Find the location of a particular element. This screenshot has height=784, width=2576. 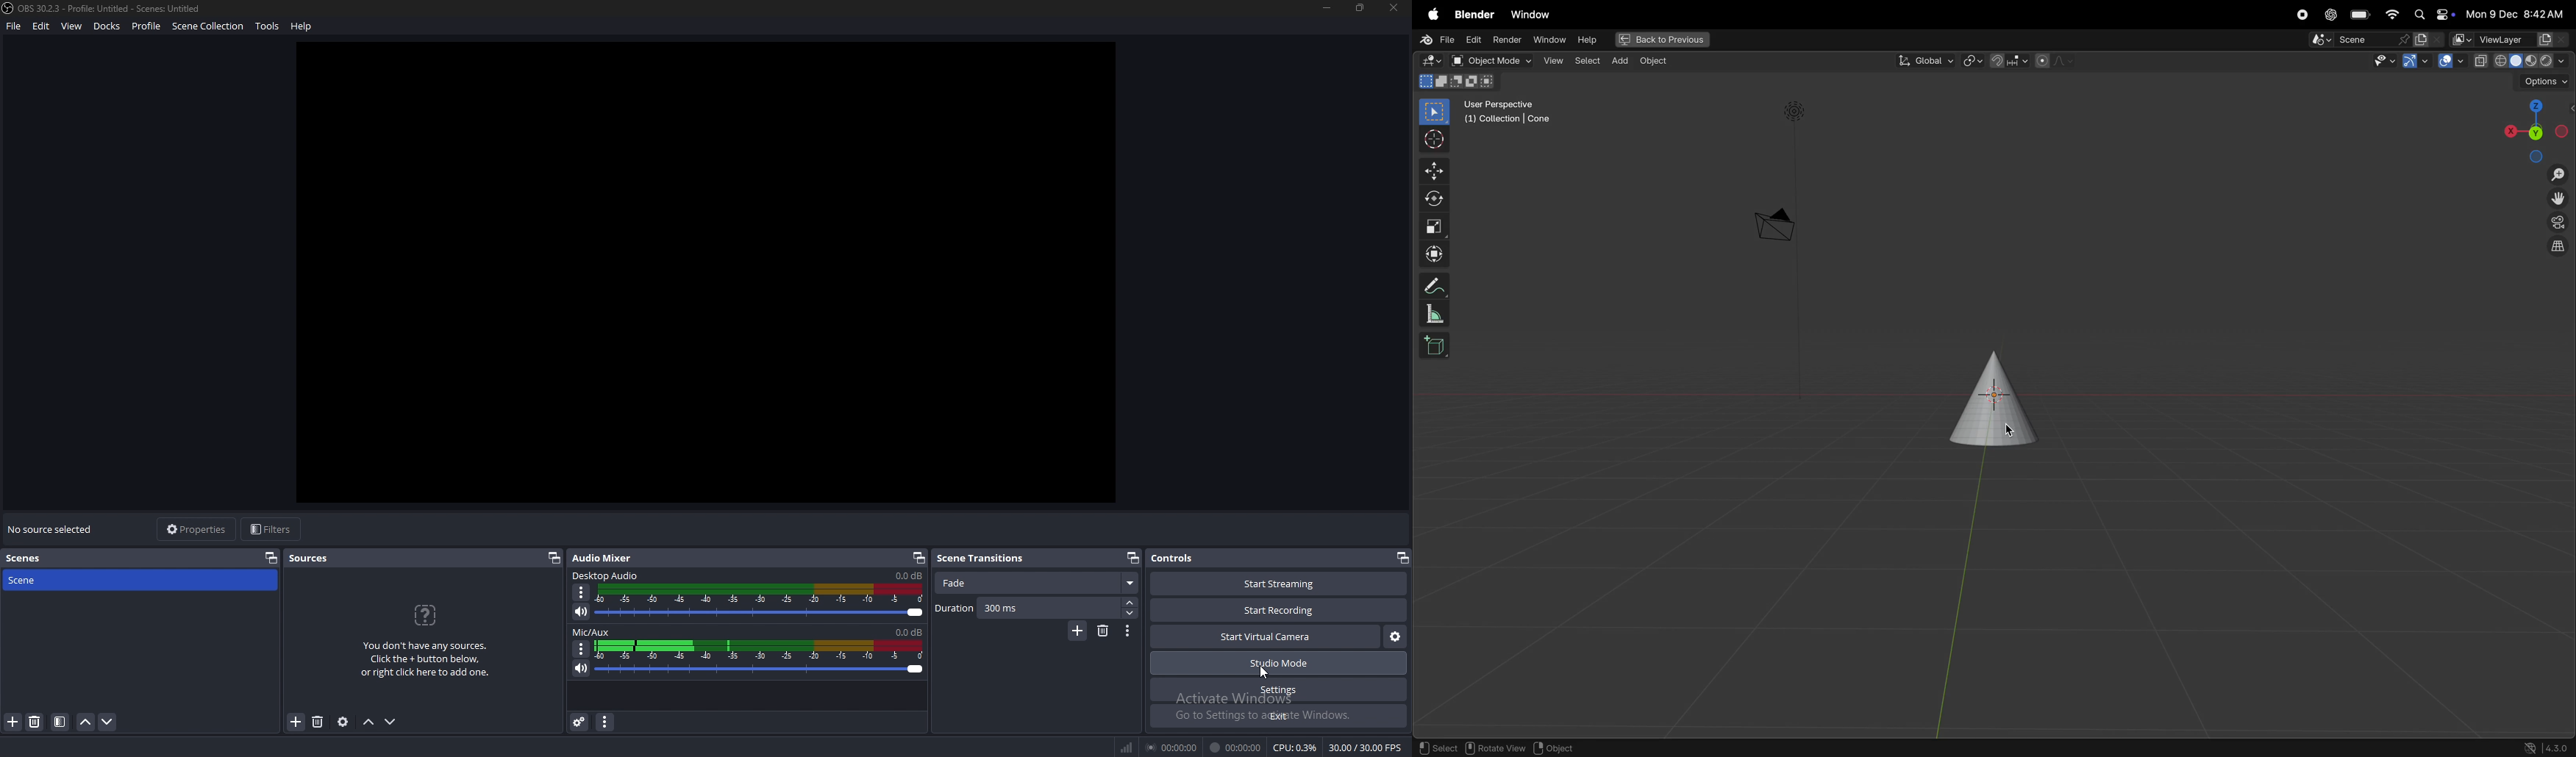

filter is located at coordinates (60, 722).